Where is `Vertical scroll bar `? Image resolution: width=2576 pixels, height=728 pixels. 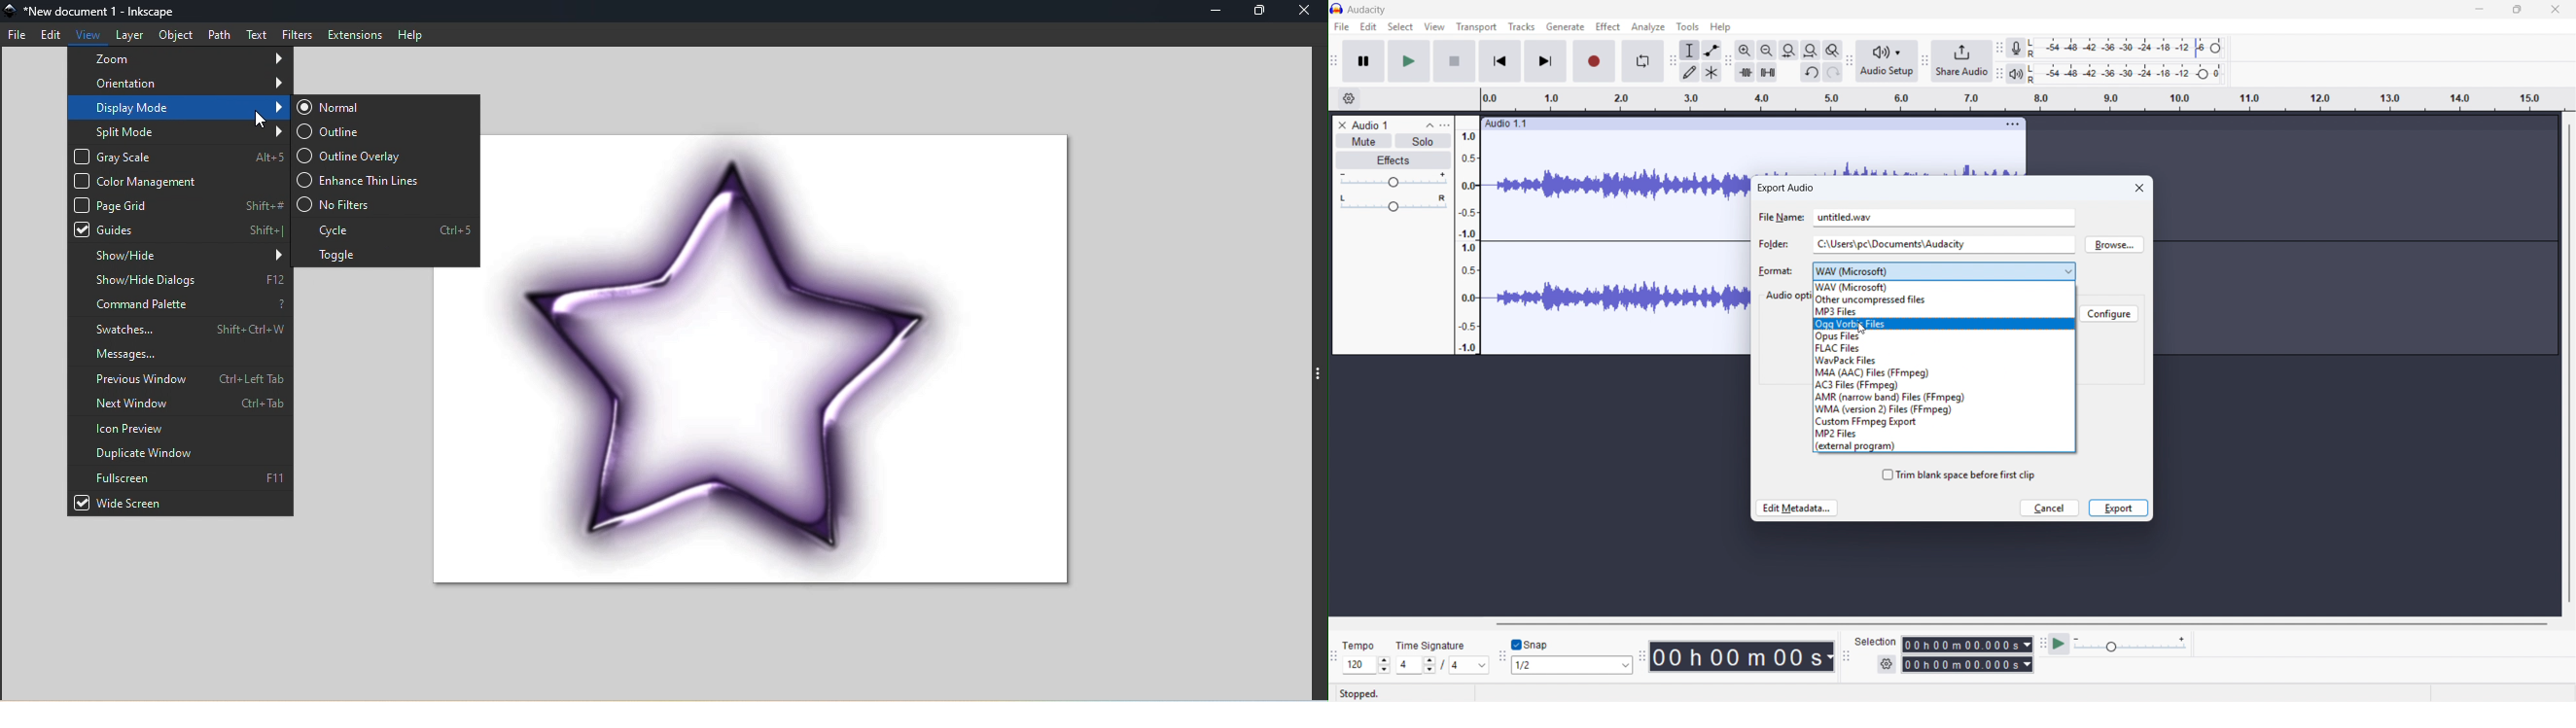
Vertical scroll bar  is located at coordinates (2570, 363).